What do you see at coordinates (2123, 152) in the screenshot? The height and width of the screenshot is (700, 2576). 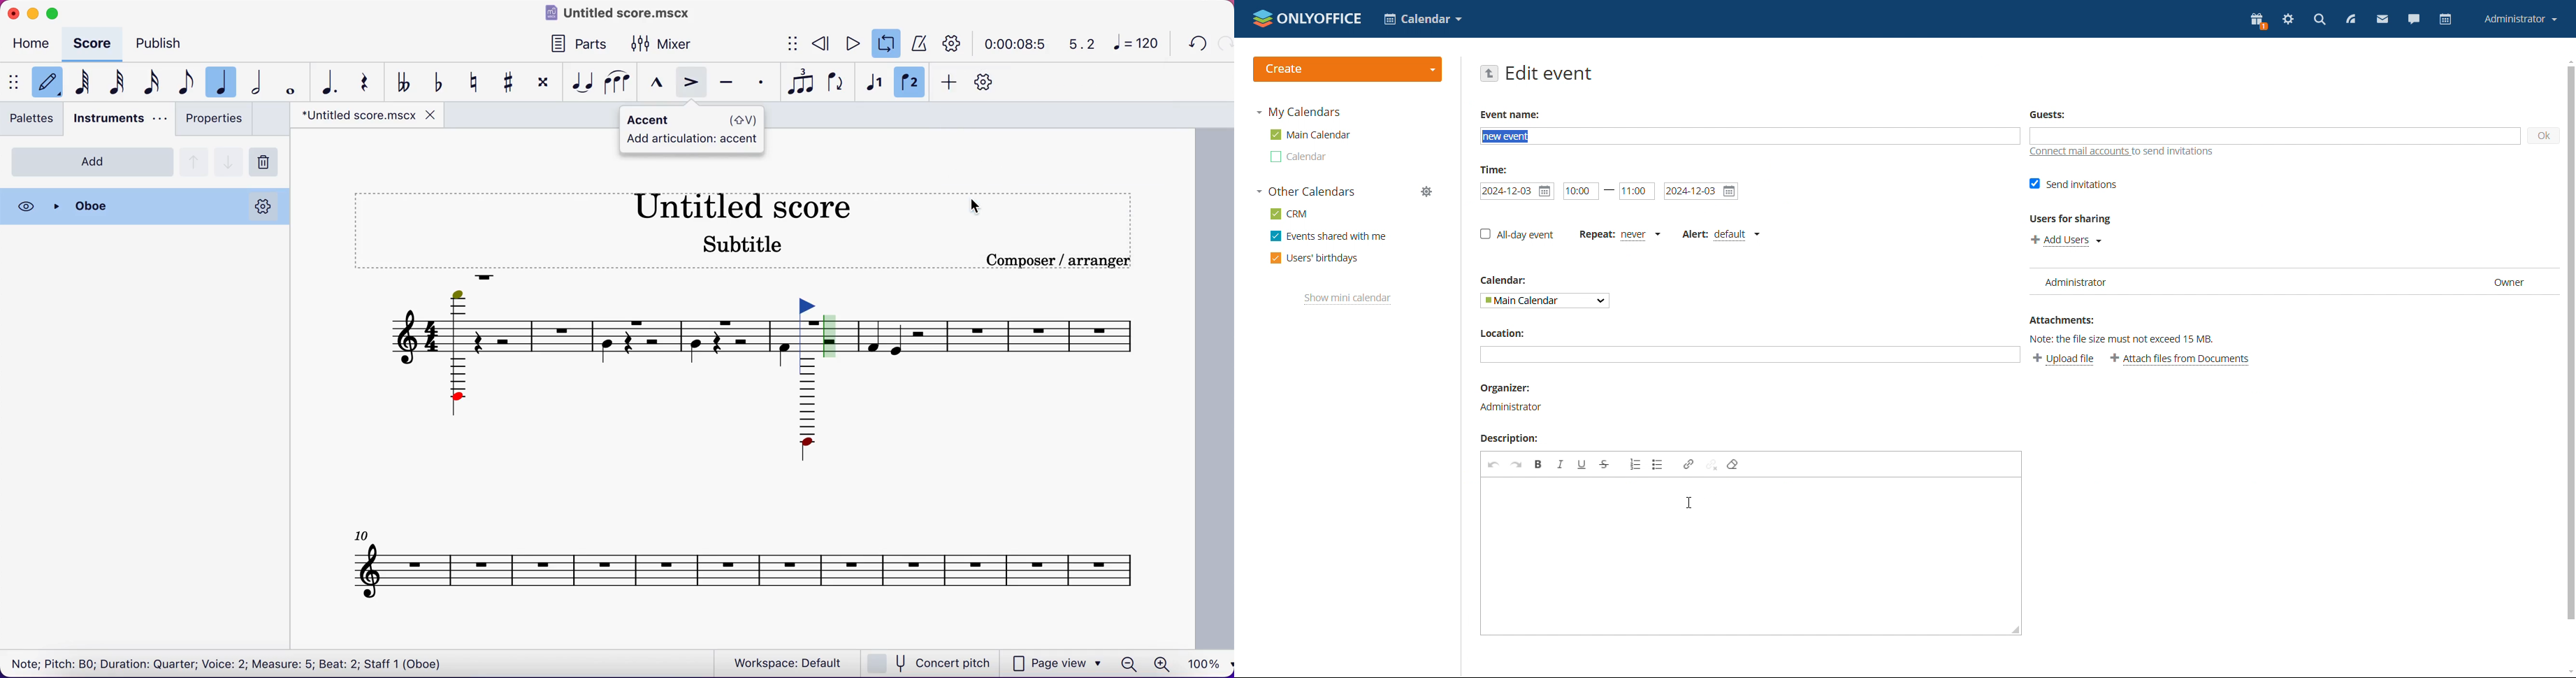 I see `connect mail accounts to send invitations` at bounding box center [2123, 152].